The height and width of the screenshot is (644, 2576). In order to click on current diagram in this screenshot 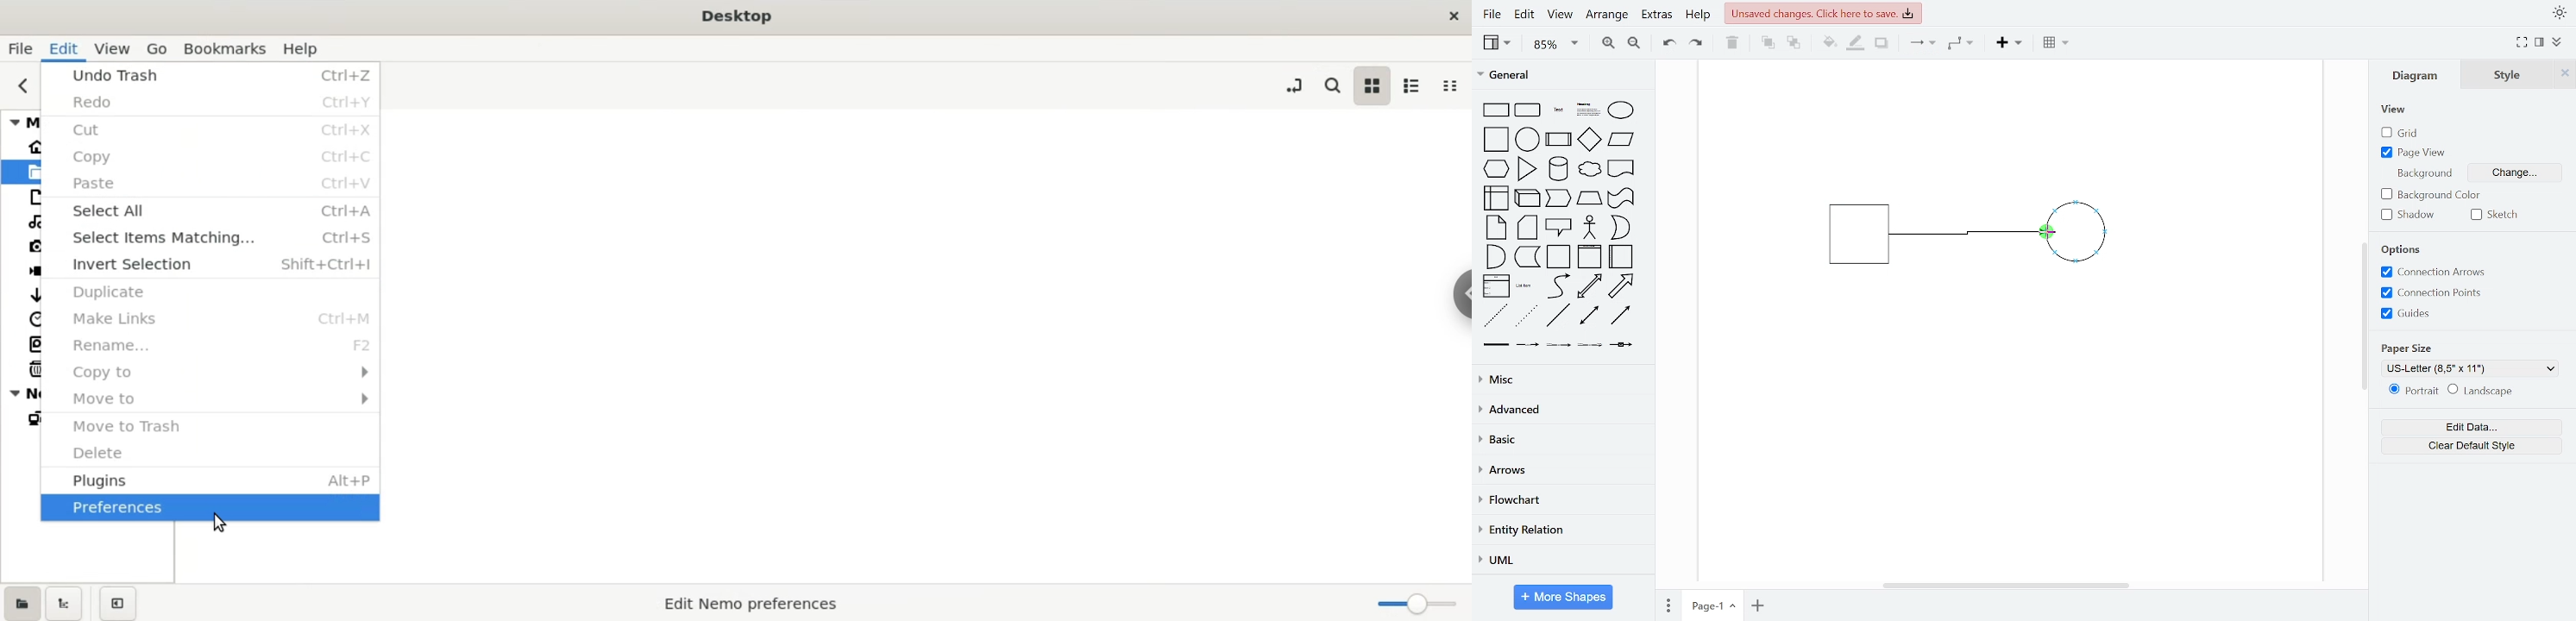, I will do `click(1984, 235)`.